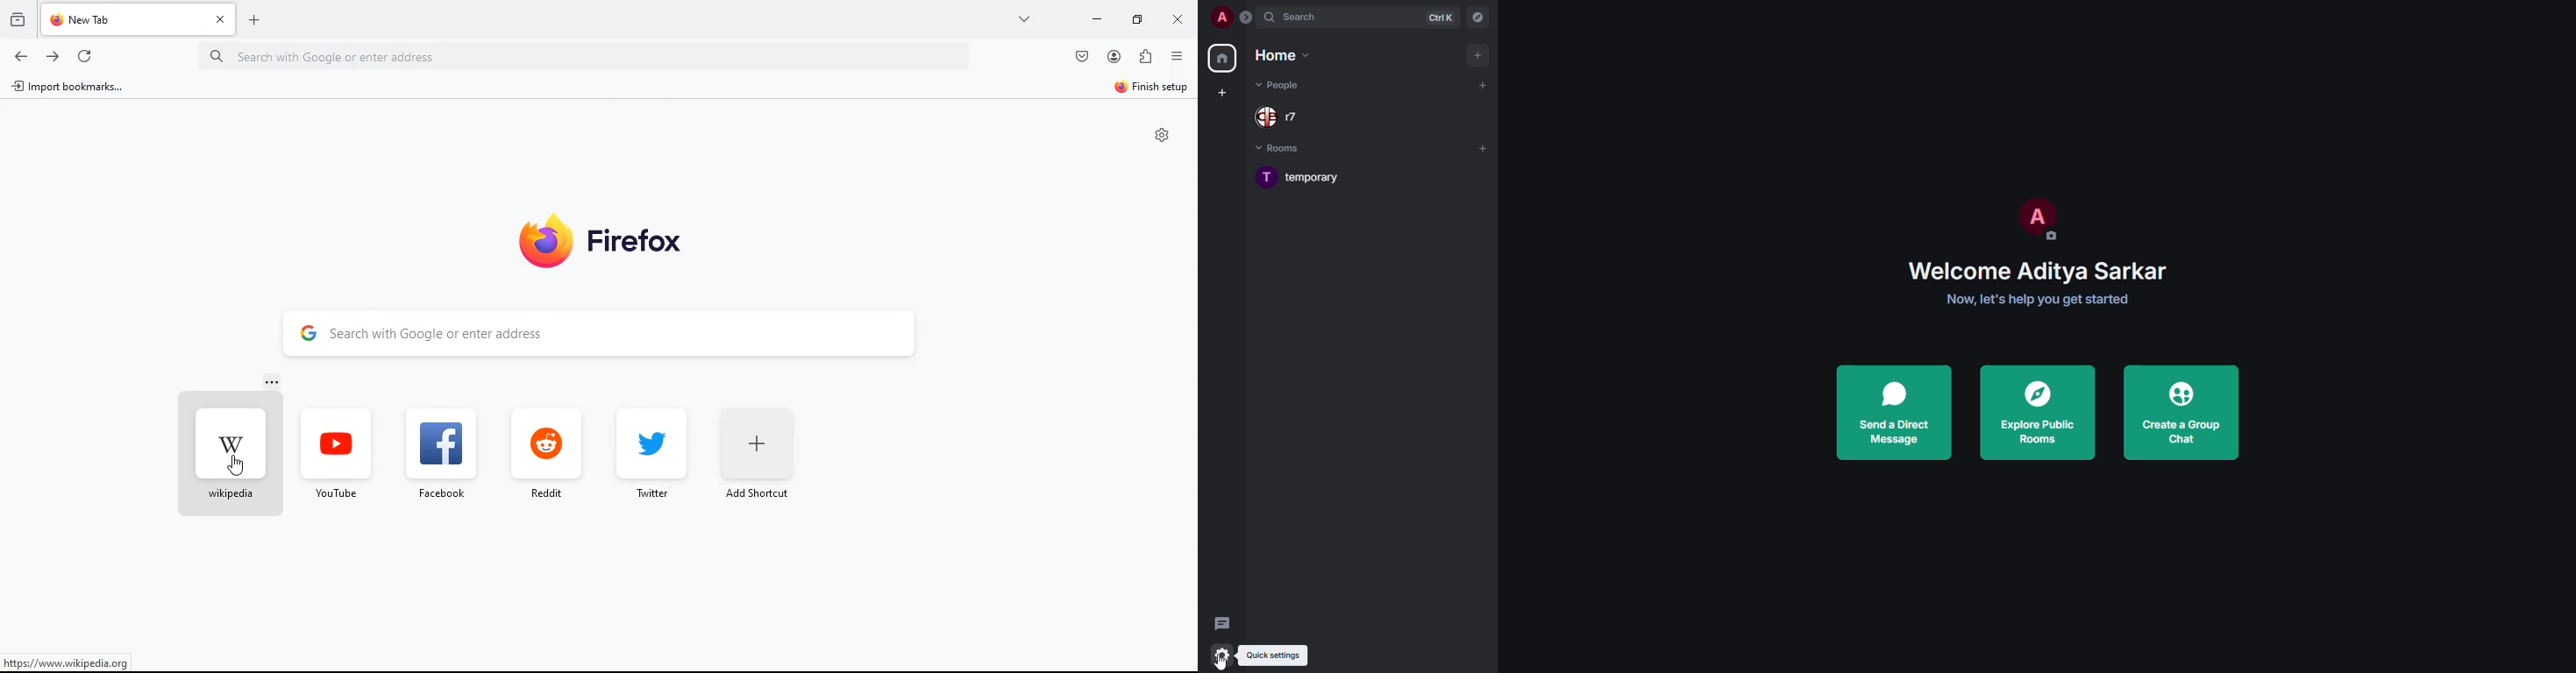 The height and width of the screenshot is (700, 2576). Describe the element at coordinates (1478, 53) in the screenshot. I see `add` at that location.